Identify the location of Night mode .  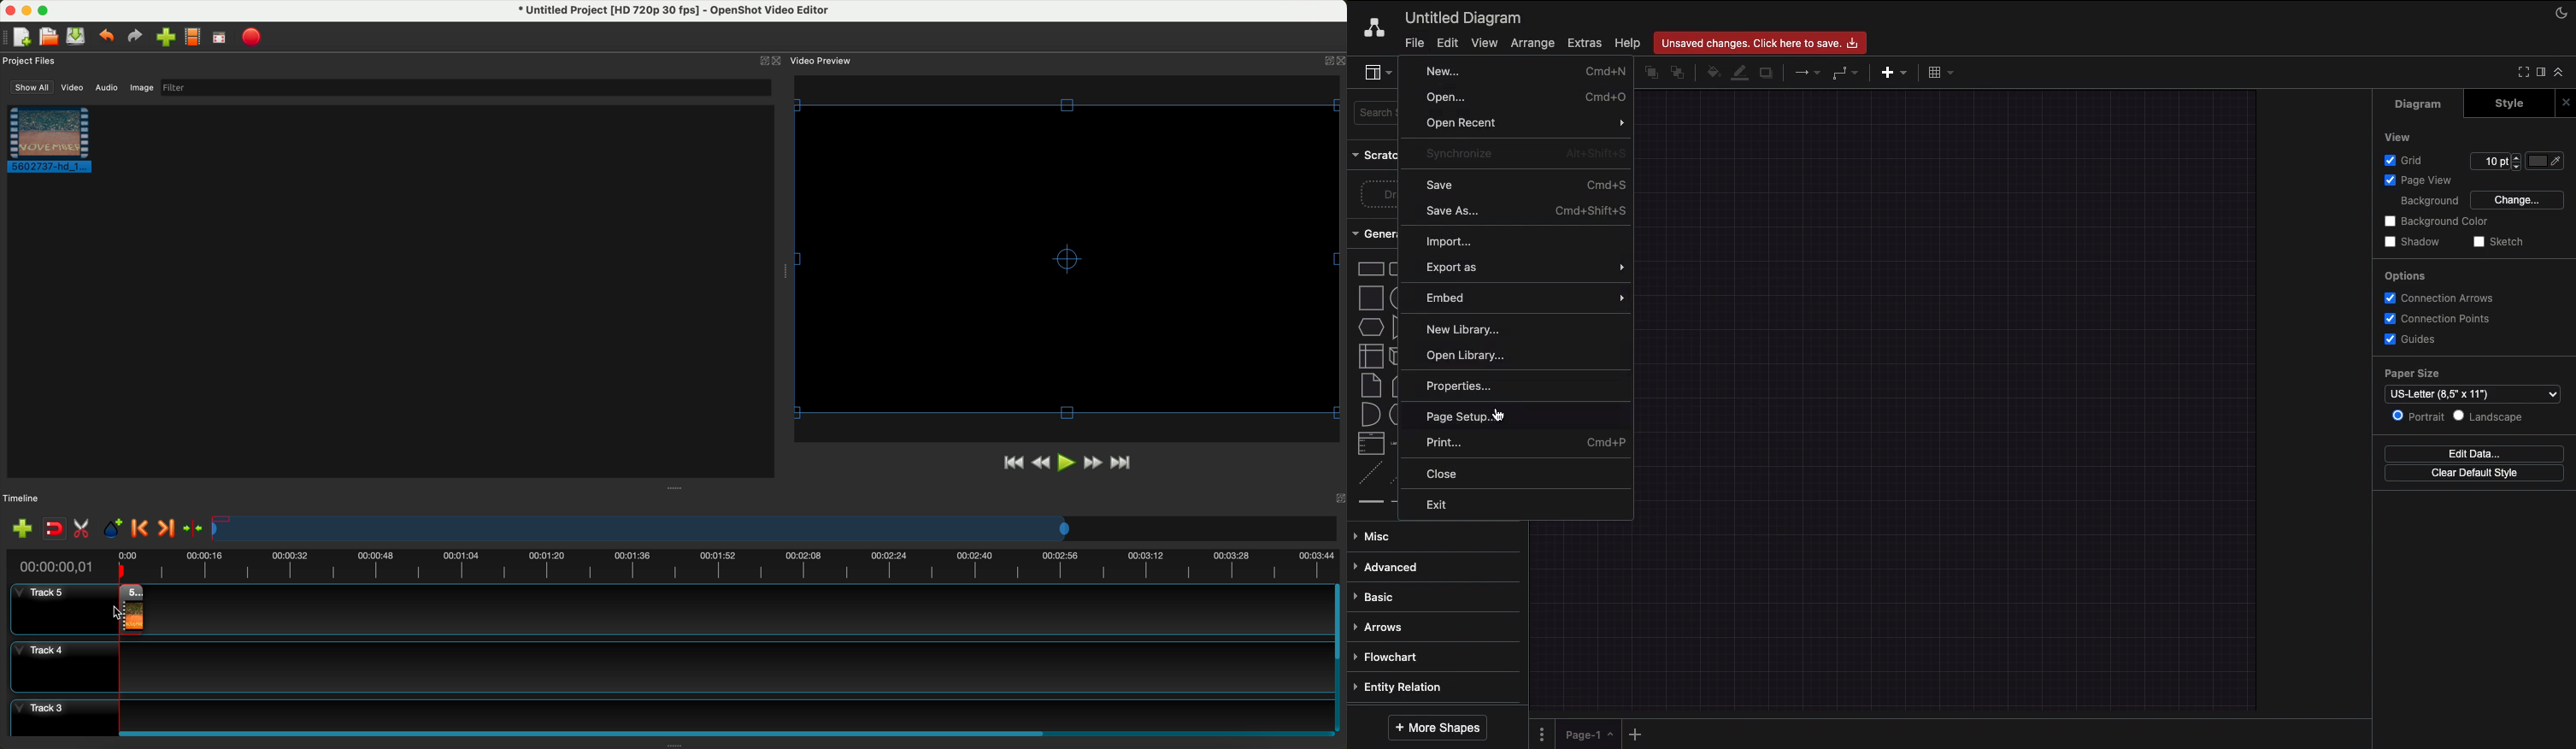
(2562, 11).